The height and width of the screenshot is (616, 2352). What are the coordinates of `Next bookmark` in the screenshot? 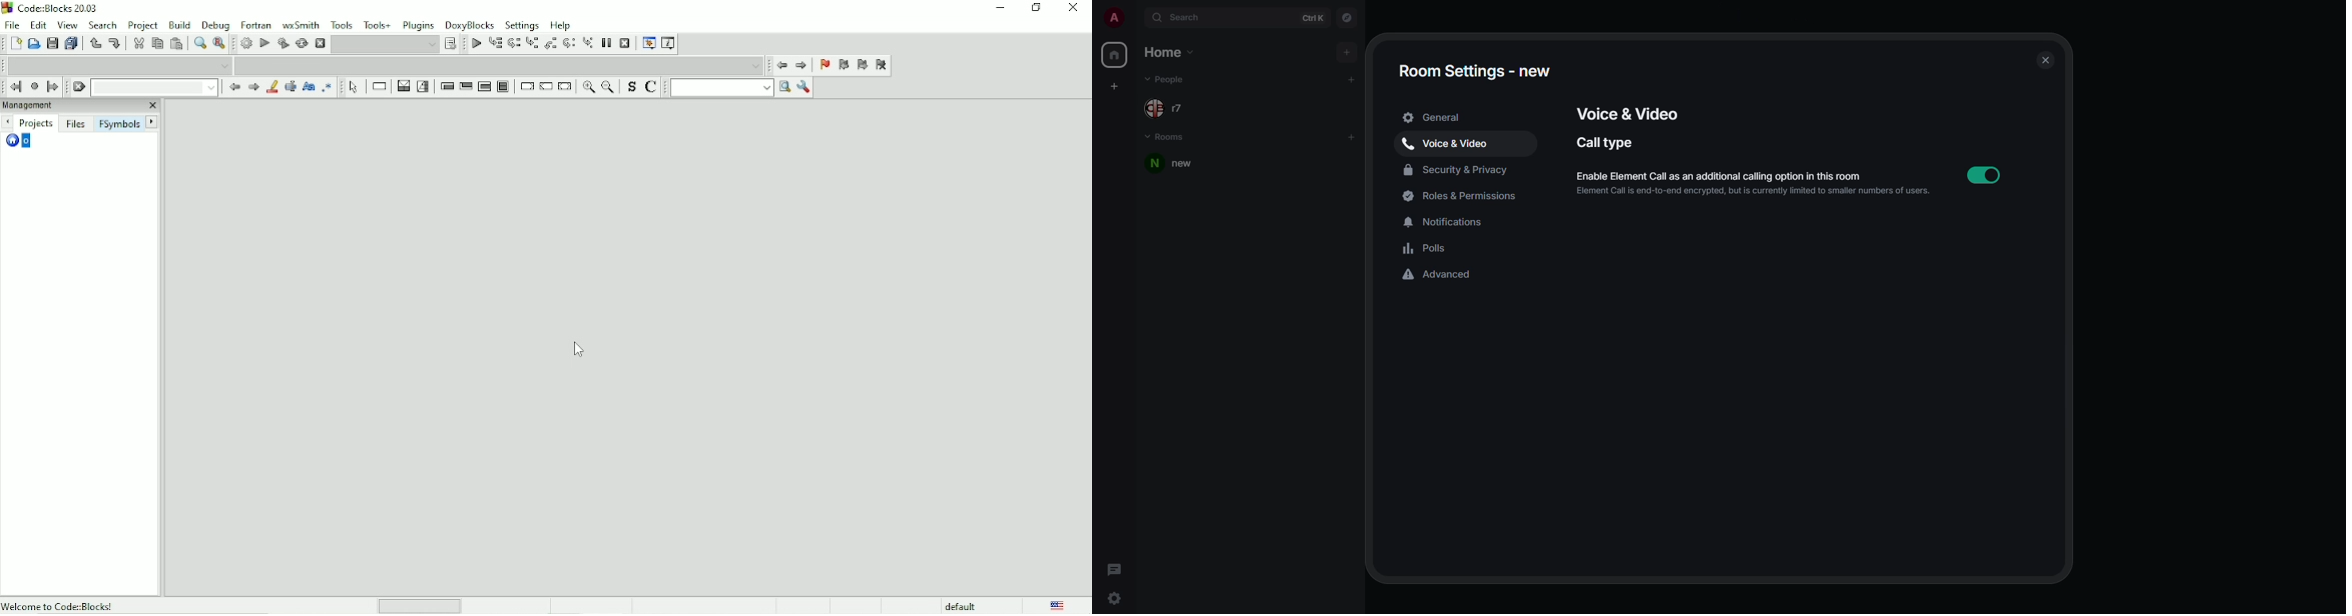 It's located at (862, 66).